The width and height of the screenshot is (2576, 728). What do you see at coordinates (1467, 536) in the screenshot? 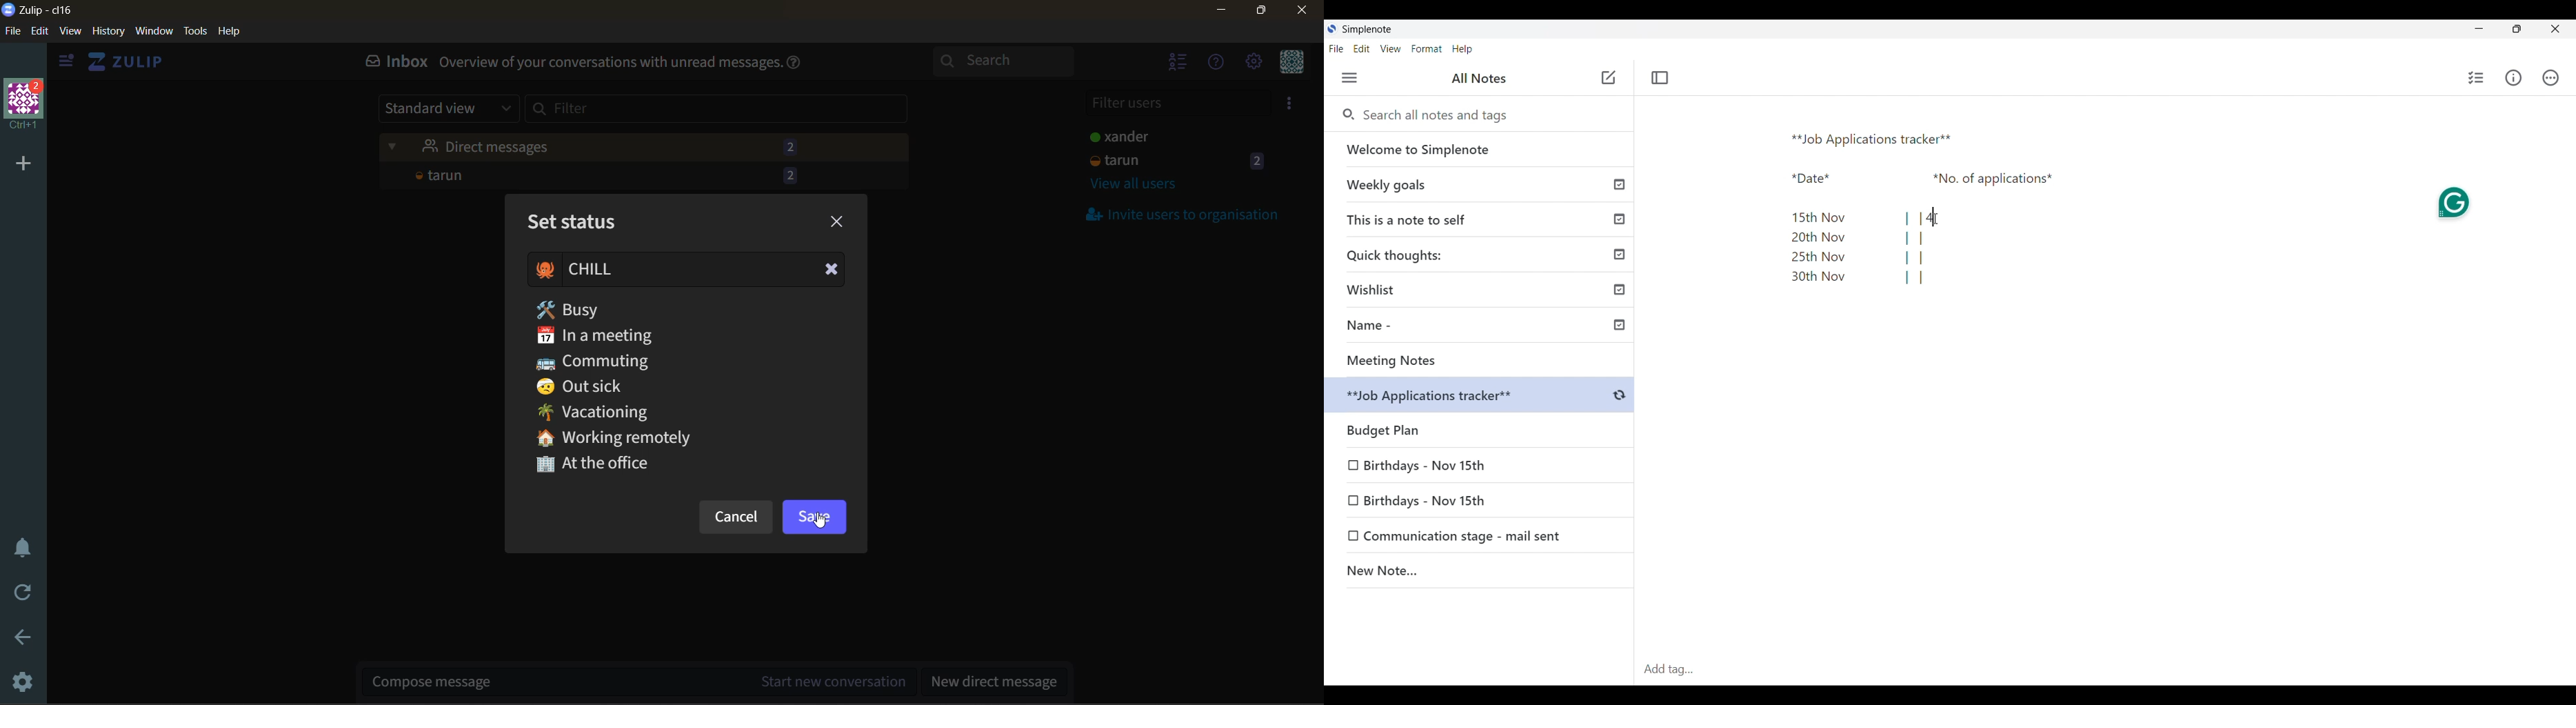
I see `Communication stage - mail sent` at bounding box center [1467, 536].